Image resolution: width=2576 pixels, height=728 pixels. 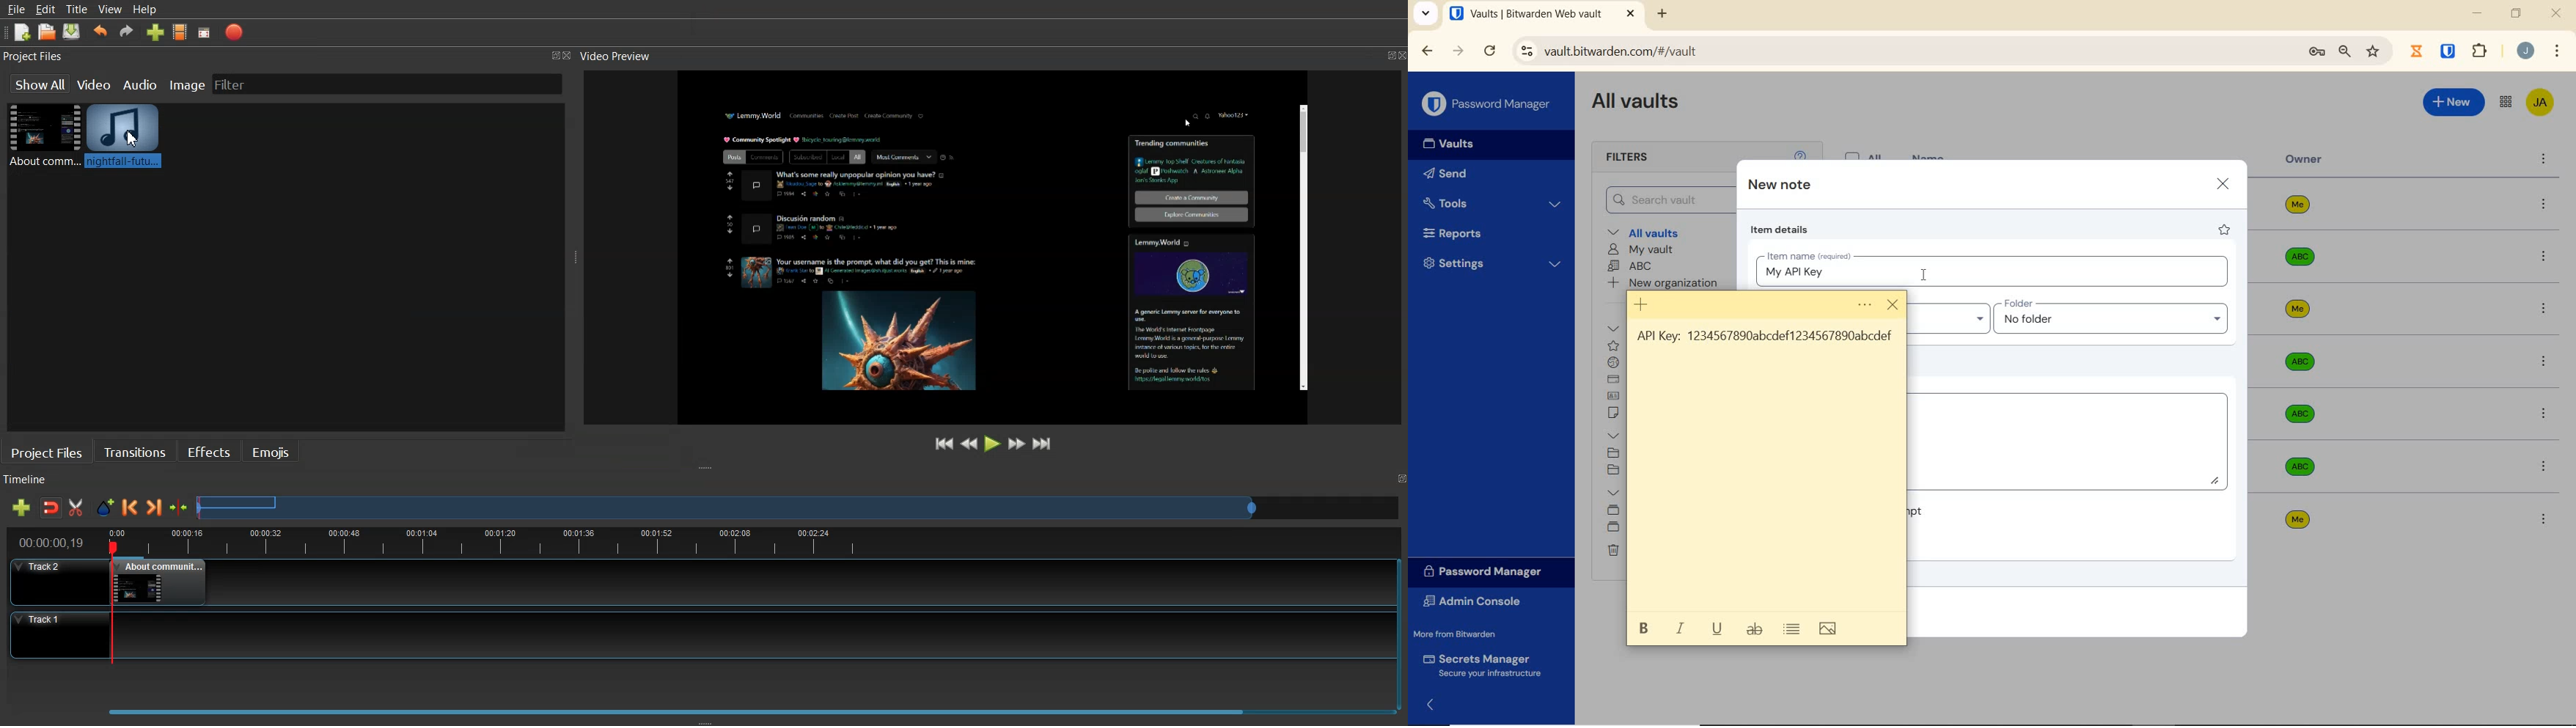 I want to click on shared folder, so click(x=1615, y=529).